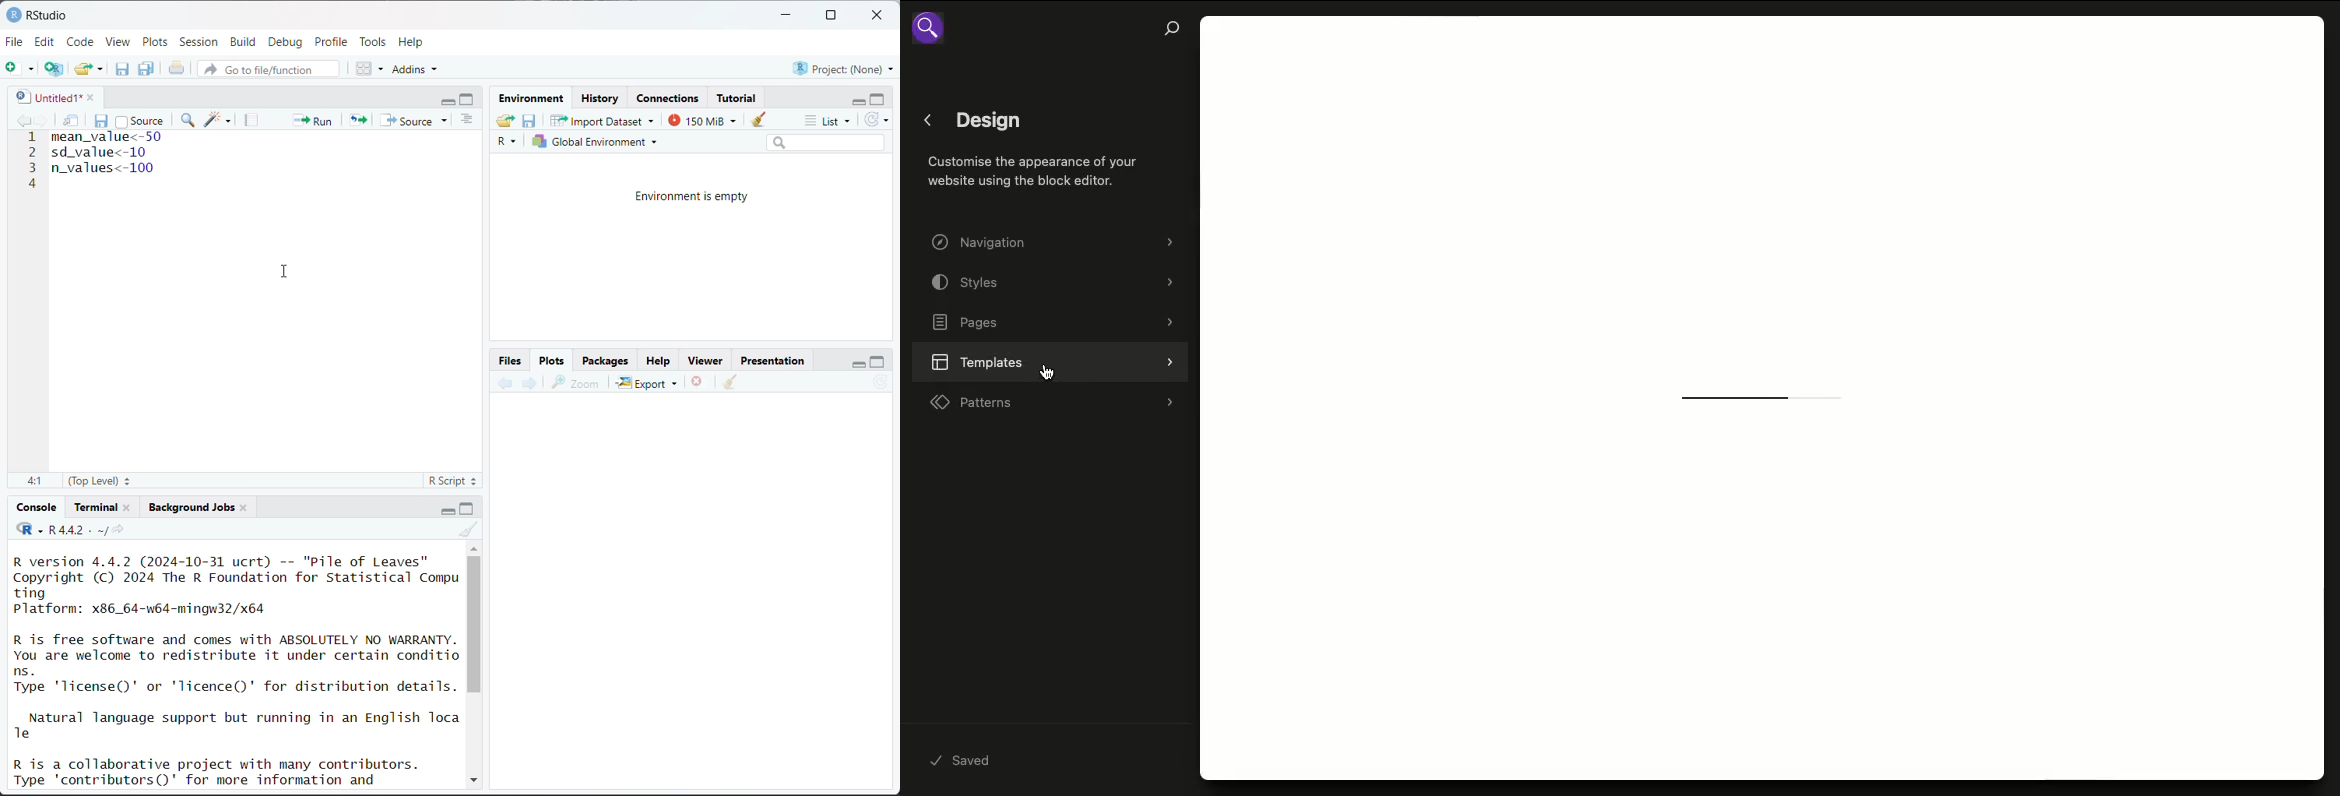 The image size is (2352, 812). What do you see at coordinates (42, 122) in the screenshot?
I see `go forward to next source location` at bounding box center [42, 122].